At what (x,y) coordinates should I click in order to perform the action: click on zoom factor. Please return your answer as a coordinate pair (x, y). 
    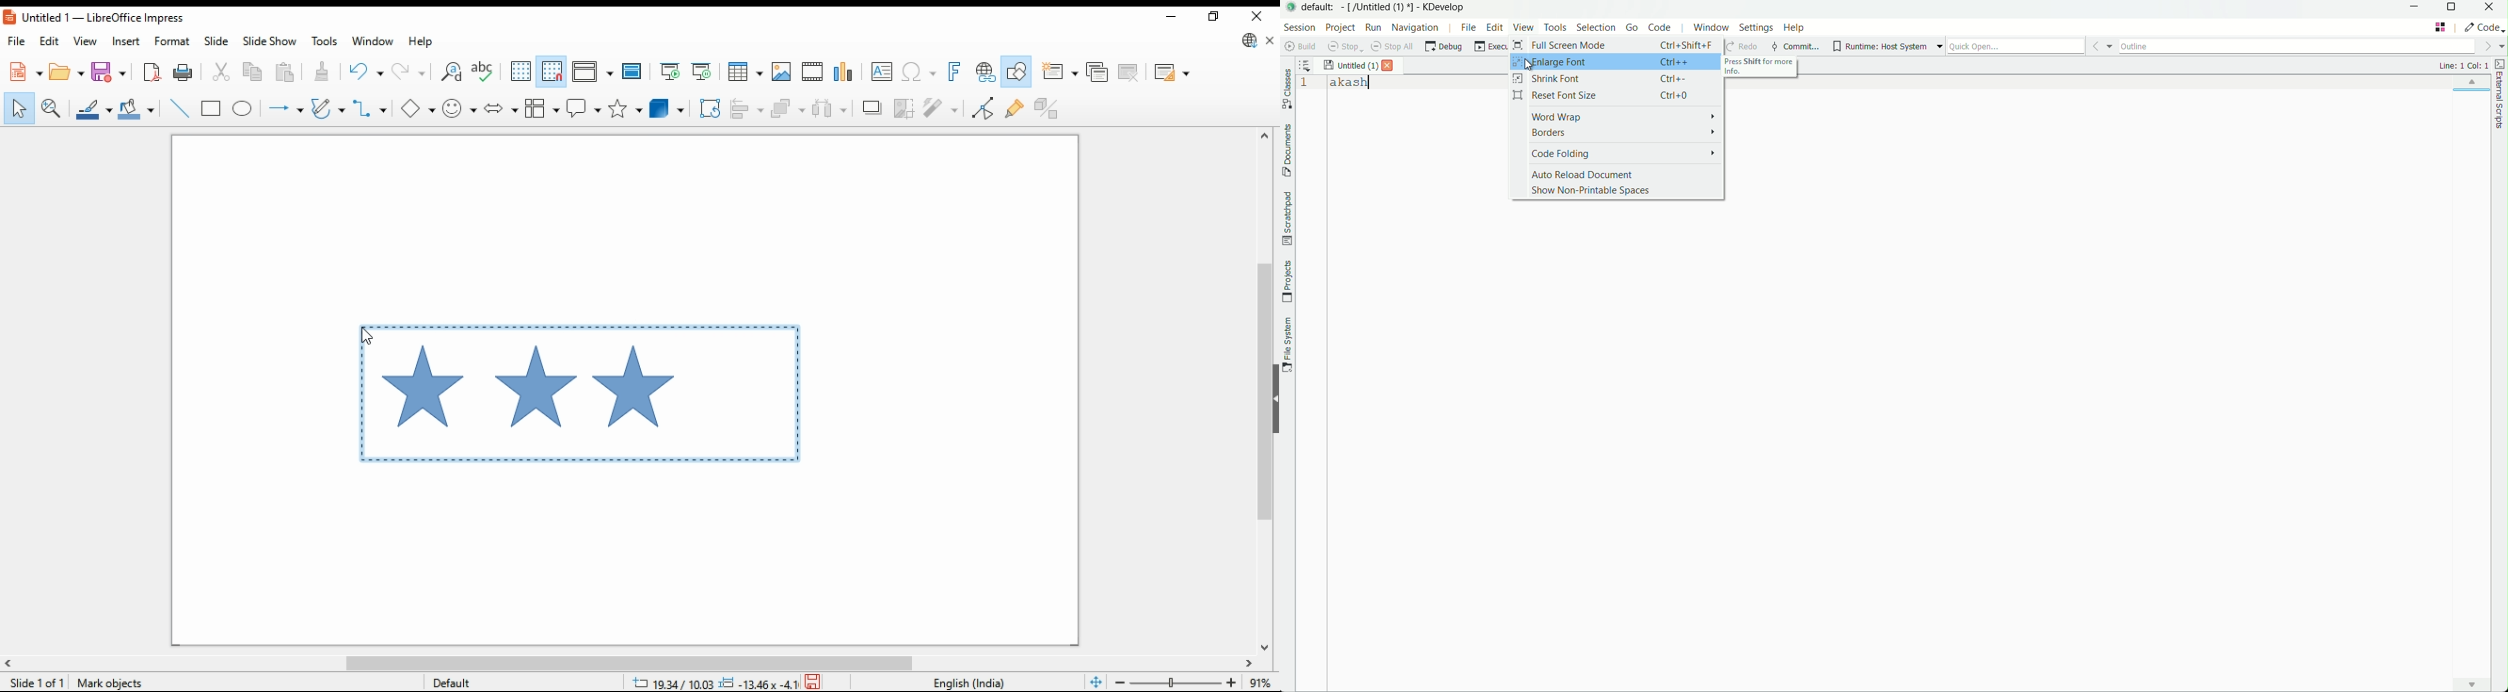
    Looking at the image, I should click on (1261, 682).